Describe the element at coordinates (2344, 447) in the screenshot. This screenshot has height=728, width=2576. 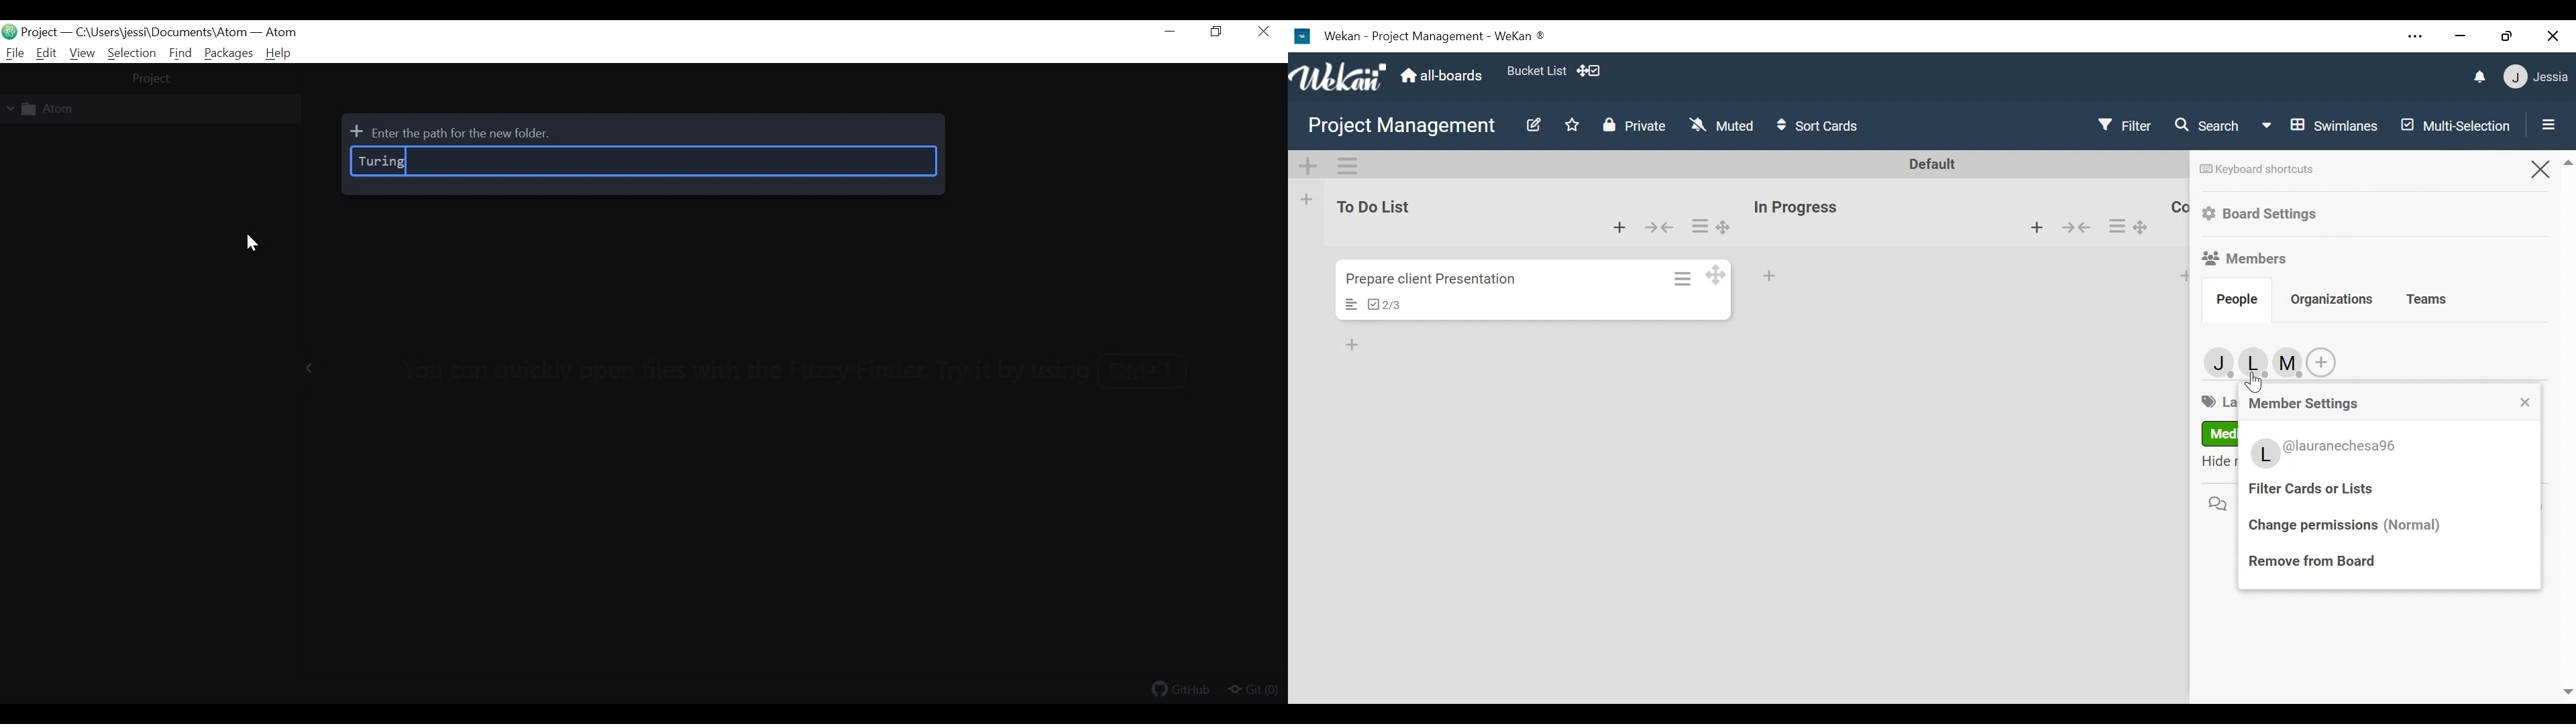
I see `Profile name` at that location.